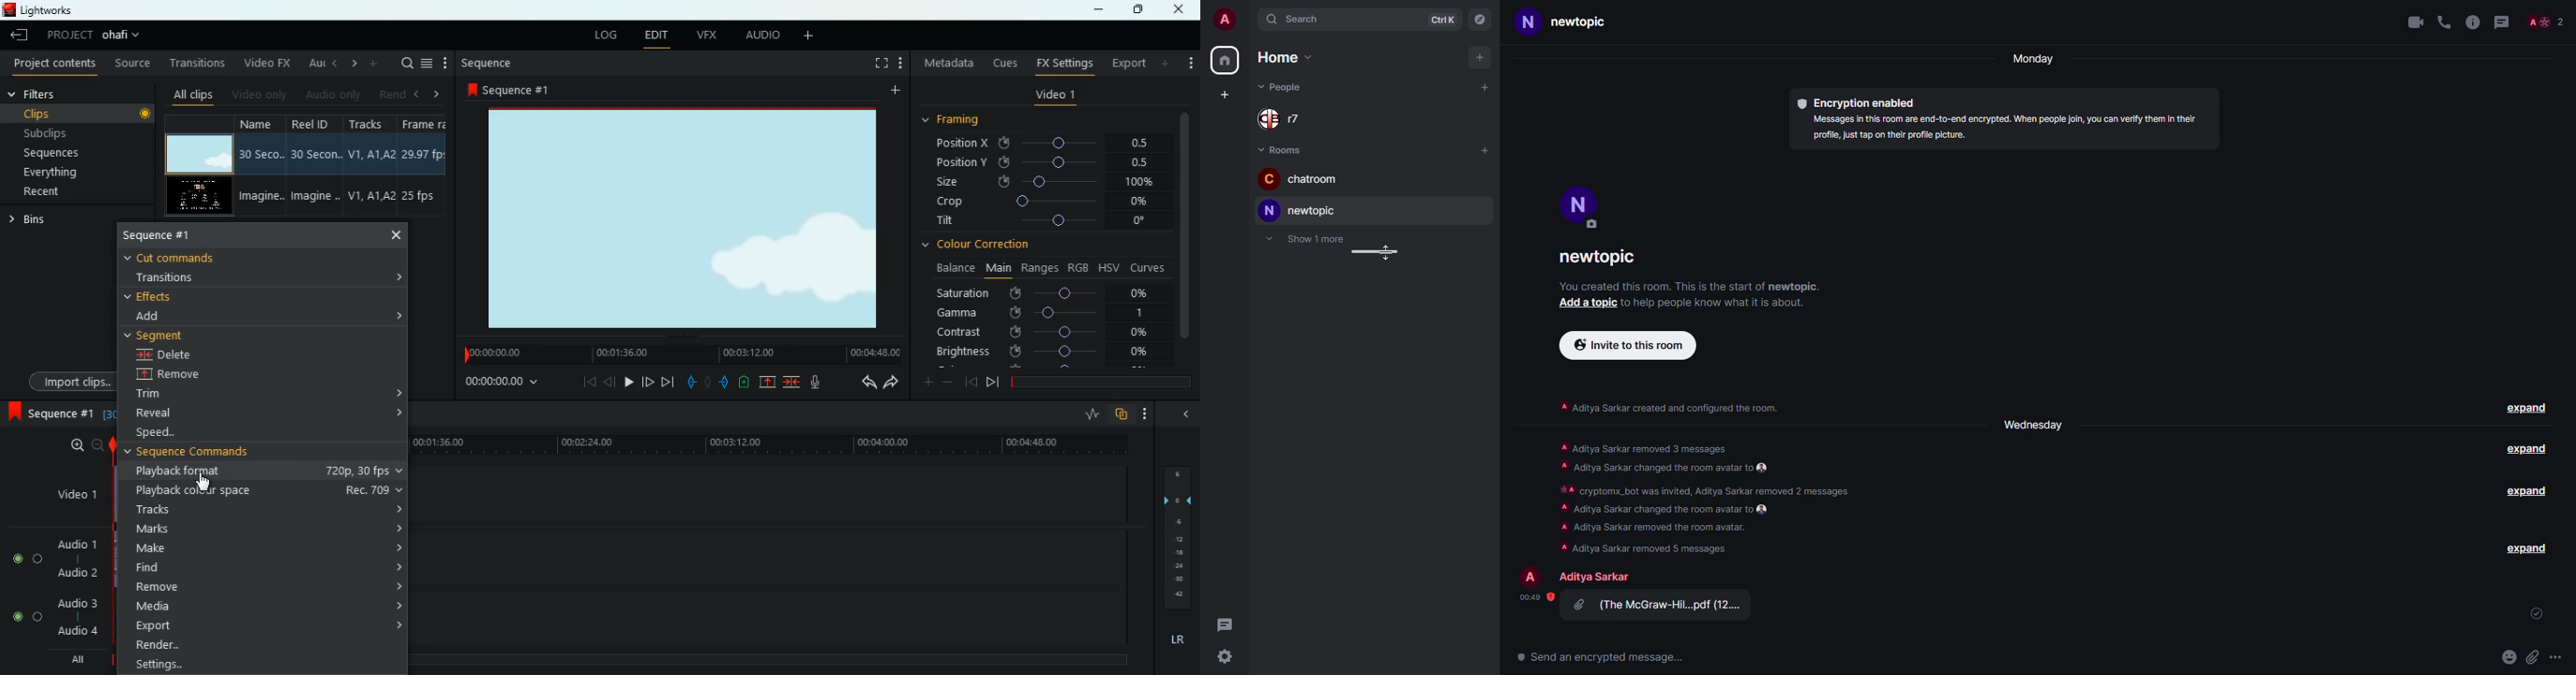 The height and width of the screenshot is (700, 2576). Describe the element at coordinates (628, 382) in the screenshot. I see `play` at that location.